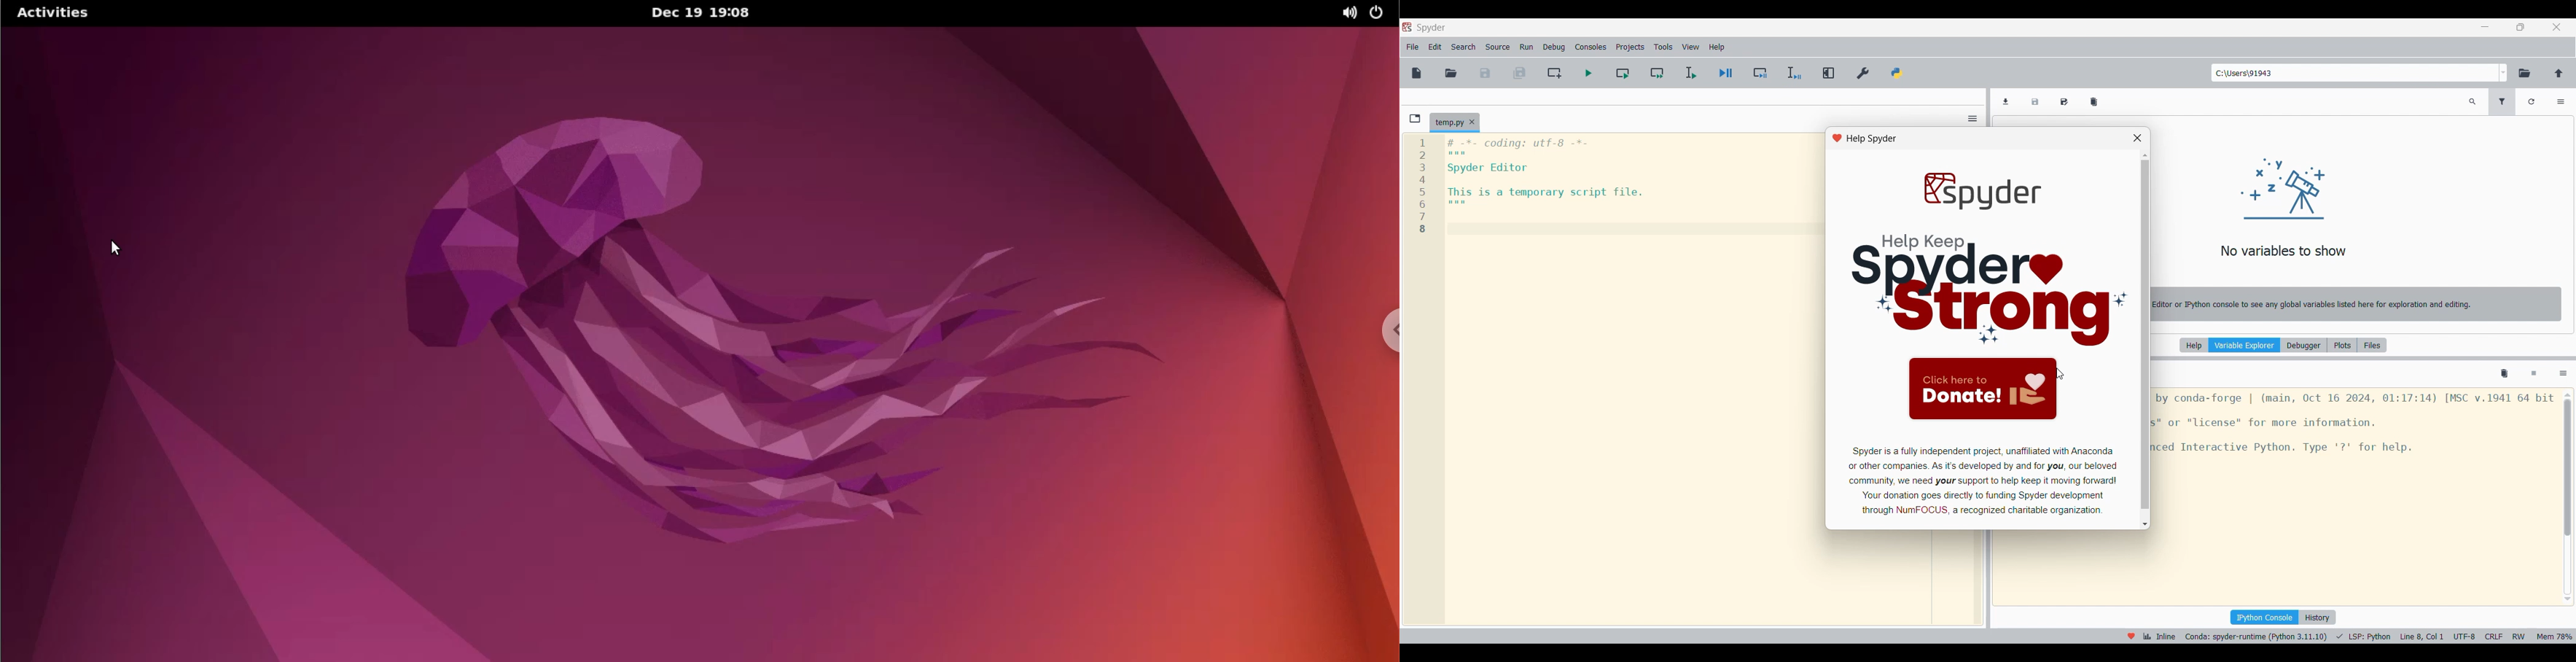  What do you see at coordinates (1717, 47) in the screenshot?
I see `Help menu` at bounding box center [1717, 47].